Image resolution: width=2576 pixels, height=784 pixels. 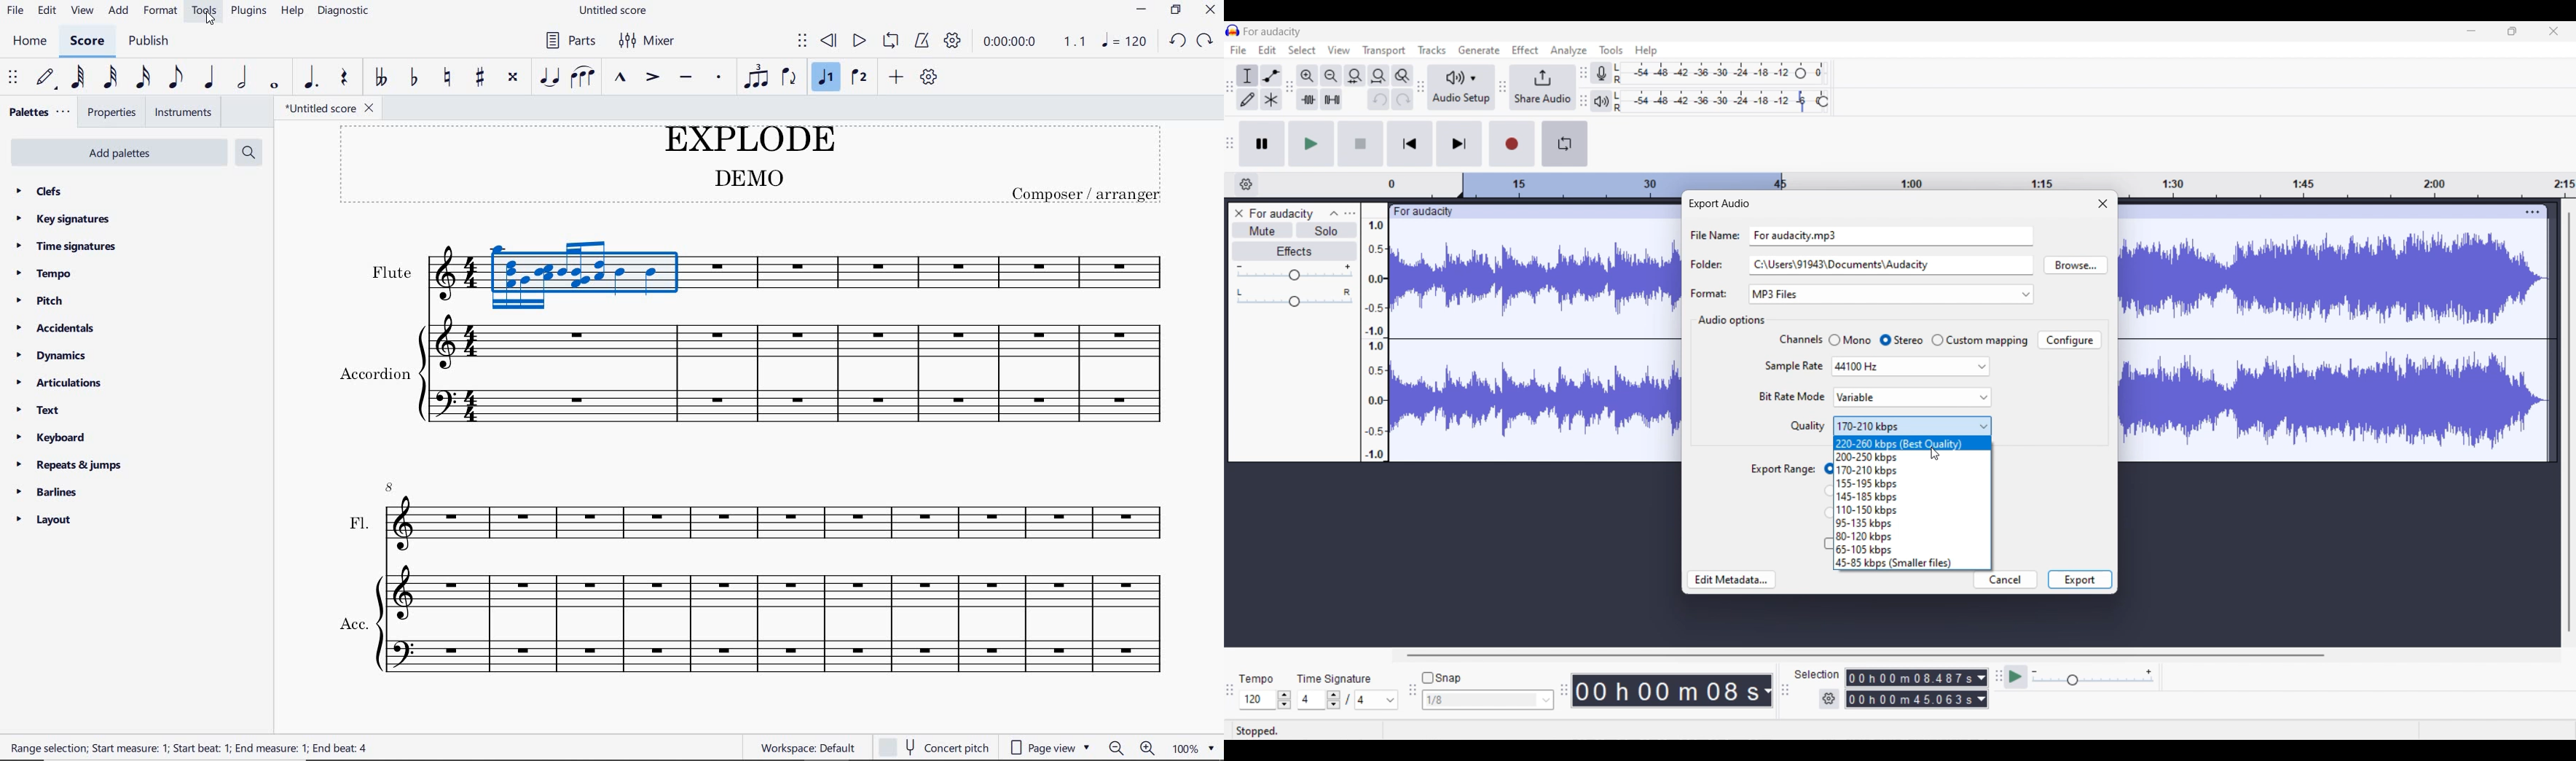 What do you see at coordinates (2553, 31) in the screenshot?
I see `Close interface` at bounding box center [2553, 31].